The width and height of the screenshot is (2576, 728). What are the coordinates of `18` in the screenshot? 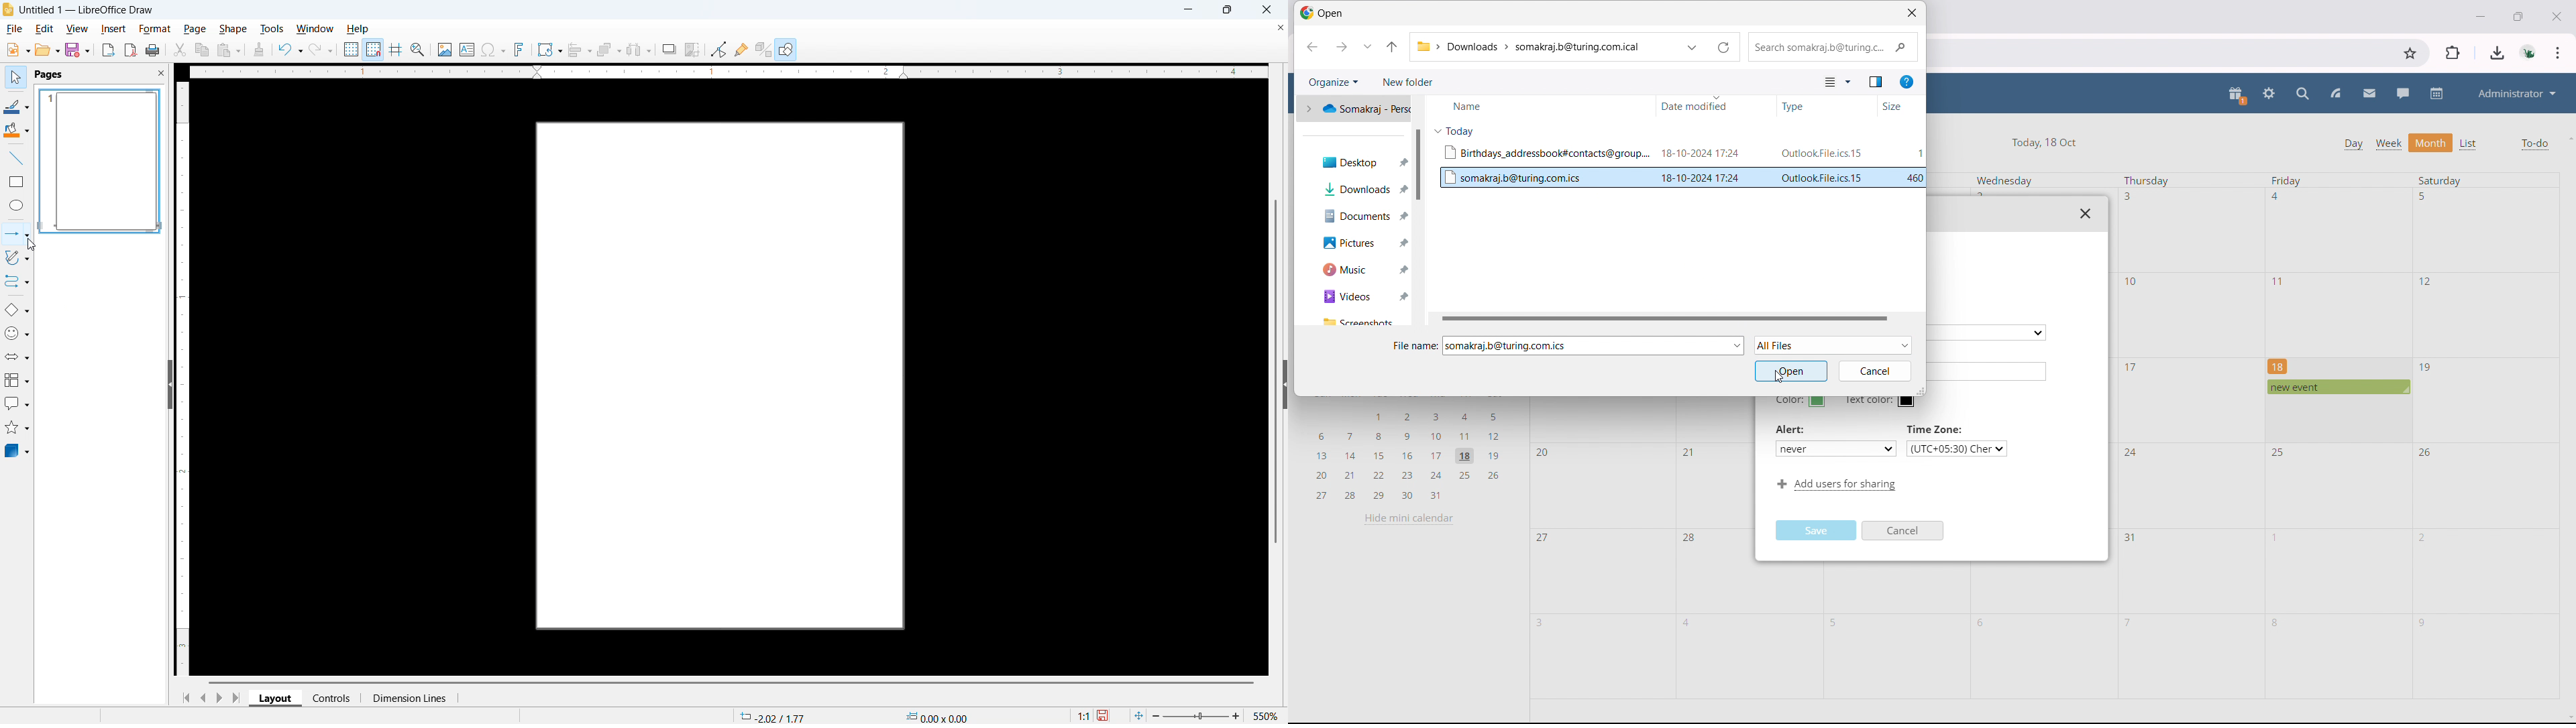 It's located at (2278, 365).